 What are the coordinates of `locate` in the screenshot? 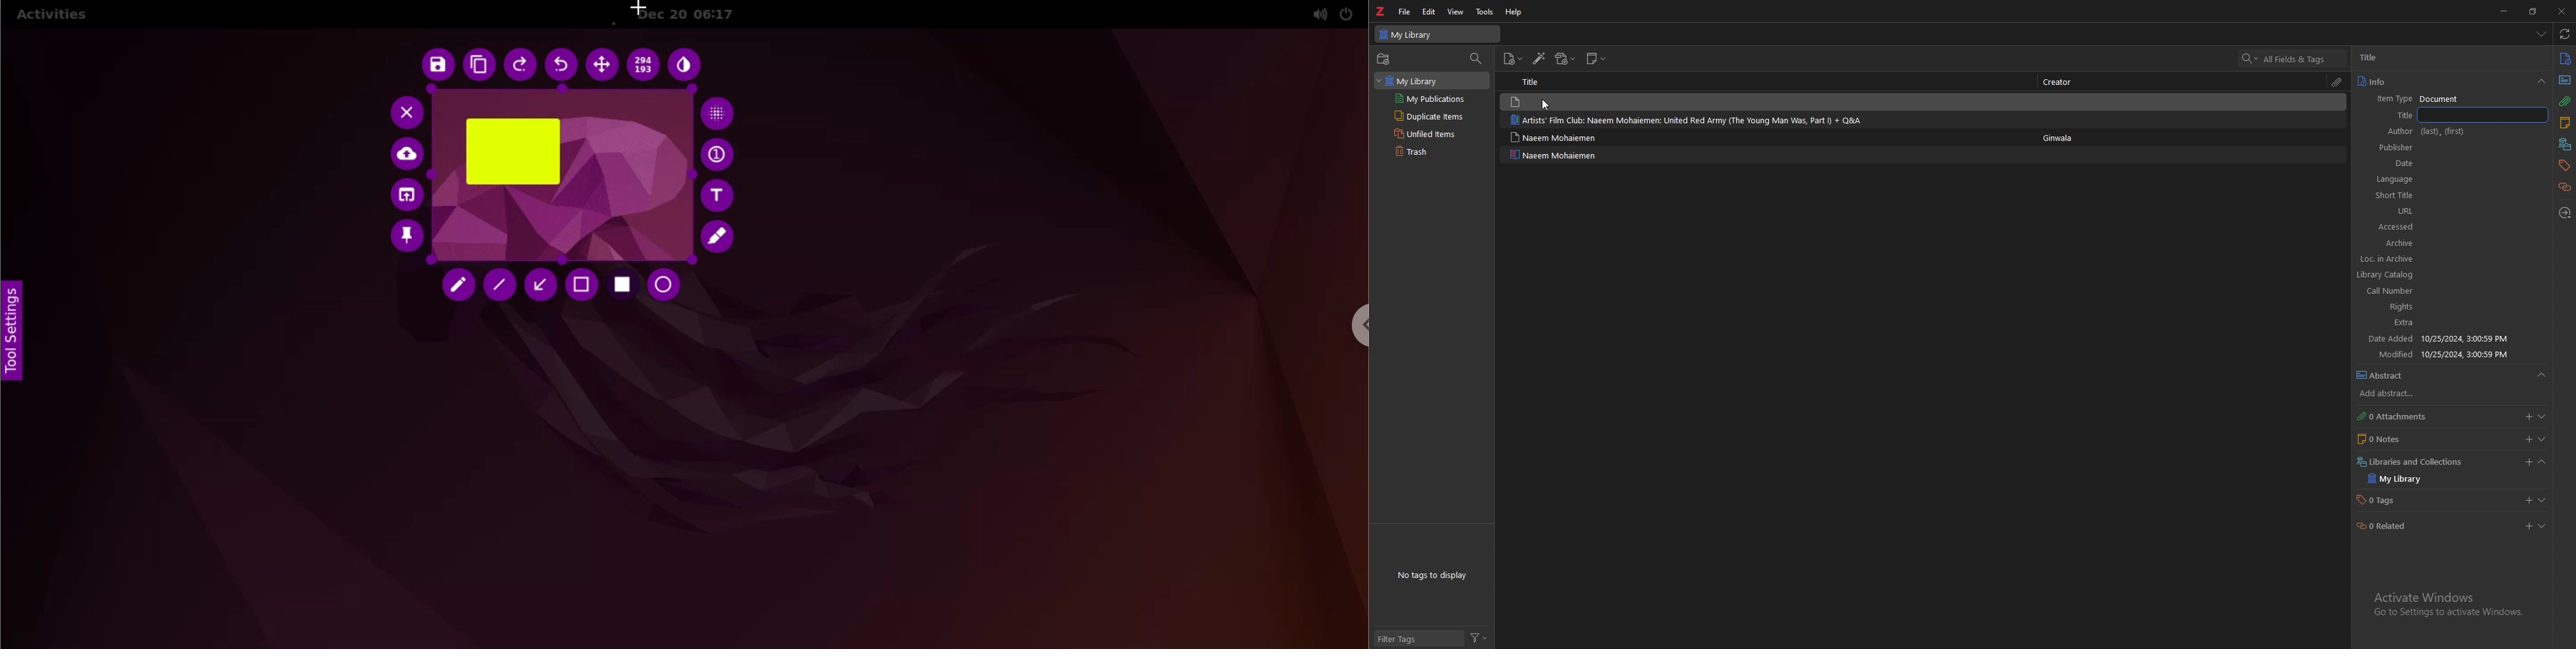 It's located at (2566, 213).